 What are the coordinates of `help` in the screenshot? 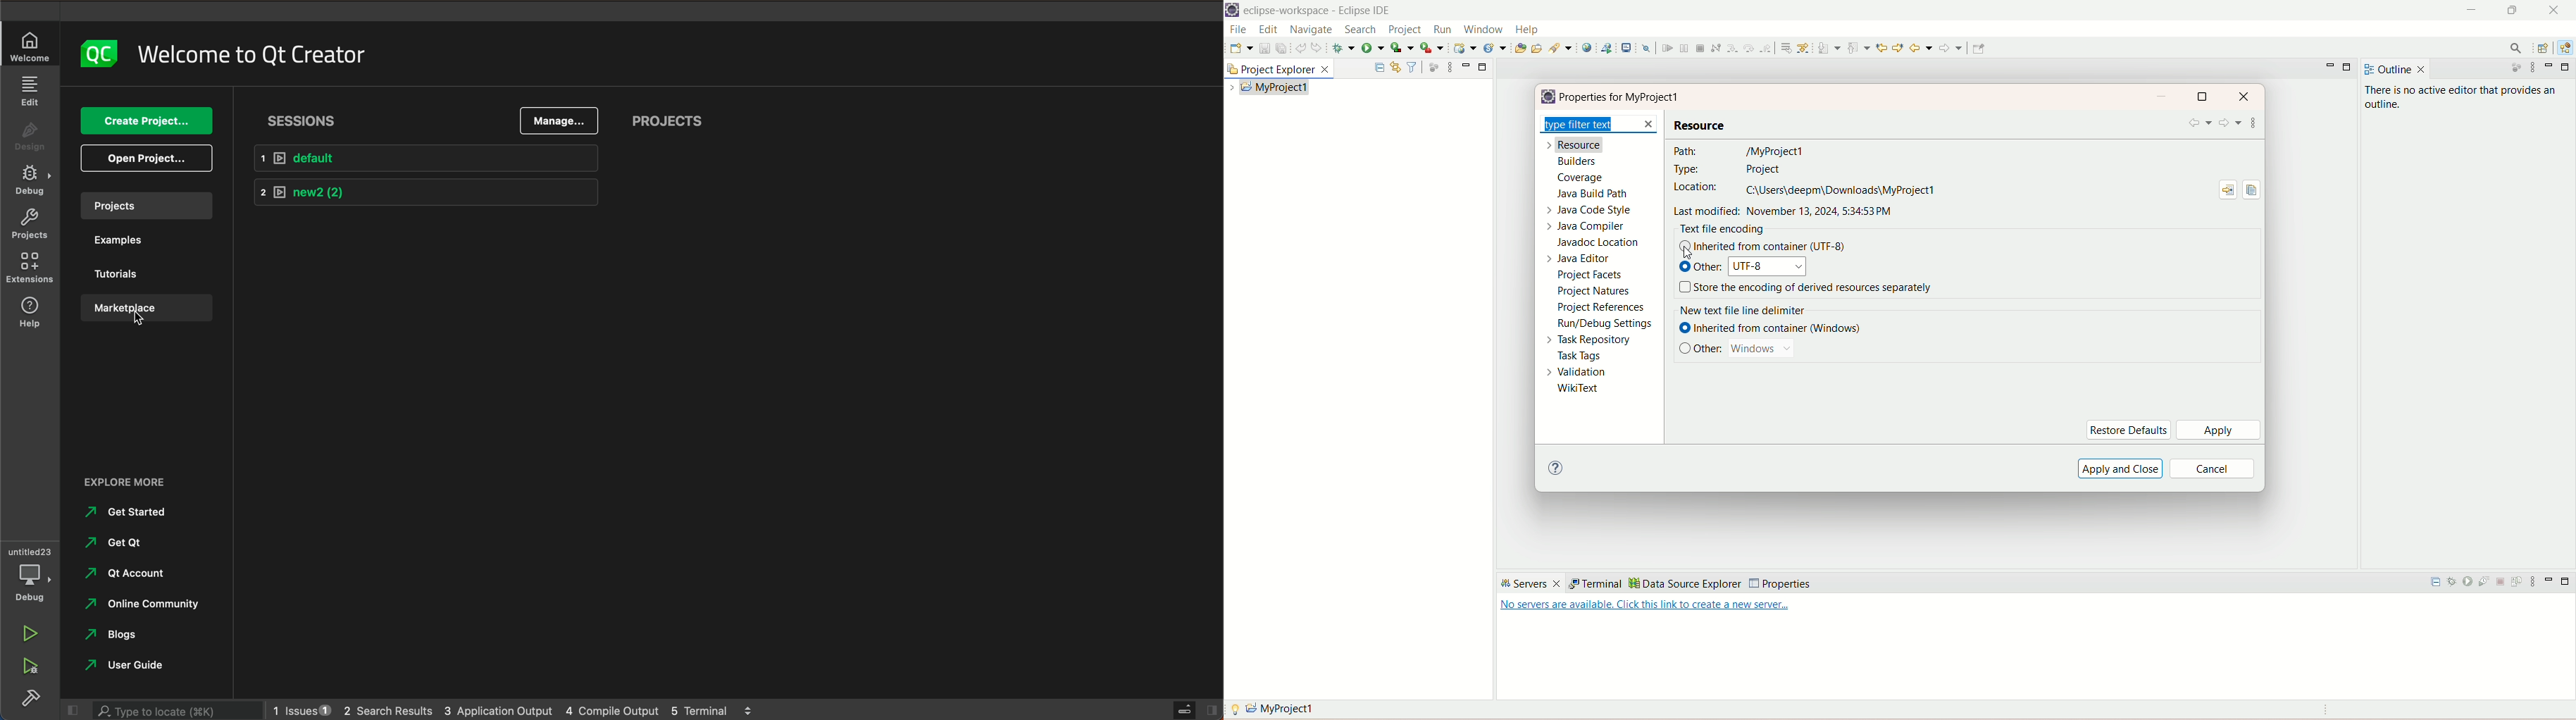 It's located at (29, 312).